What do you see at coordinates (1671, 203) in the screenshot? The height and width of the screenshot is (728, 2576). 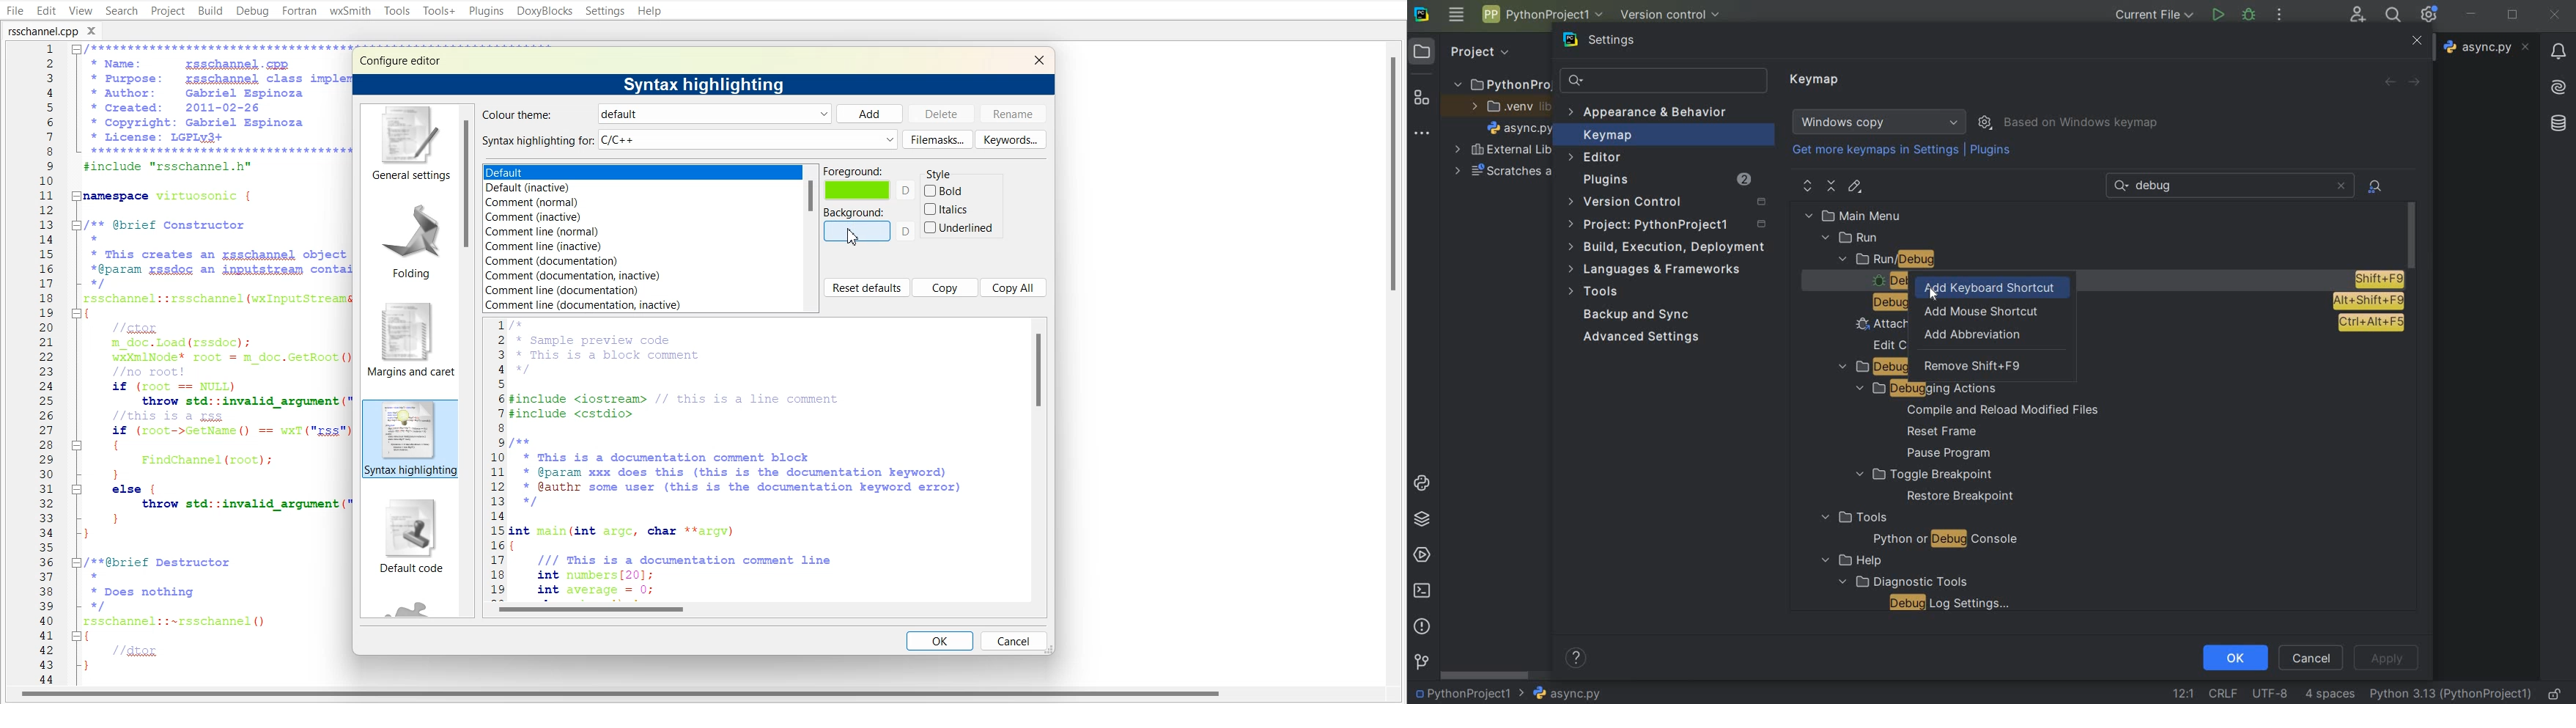 I see `version control` at bounding box center [1671, 203].